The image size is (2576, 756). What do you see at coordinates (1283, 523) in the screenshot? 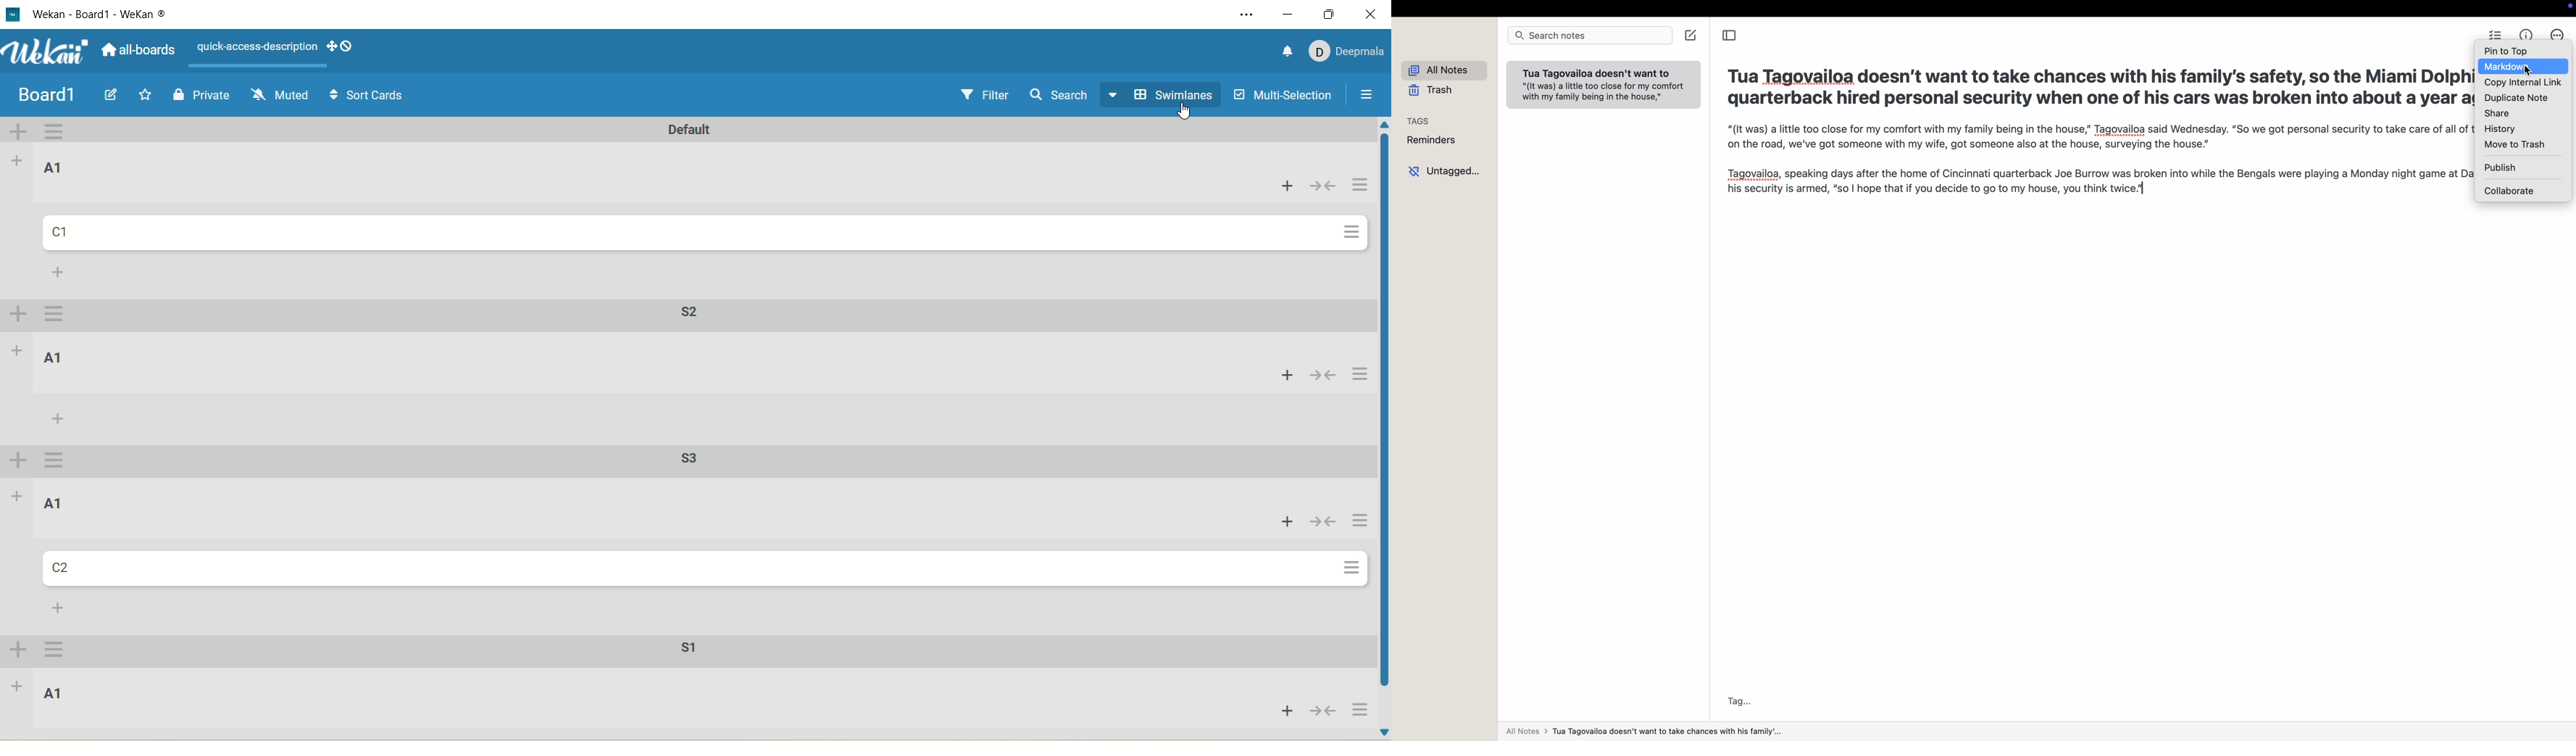
I see `add` at bounding box center [1283, 523].